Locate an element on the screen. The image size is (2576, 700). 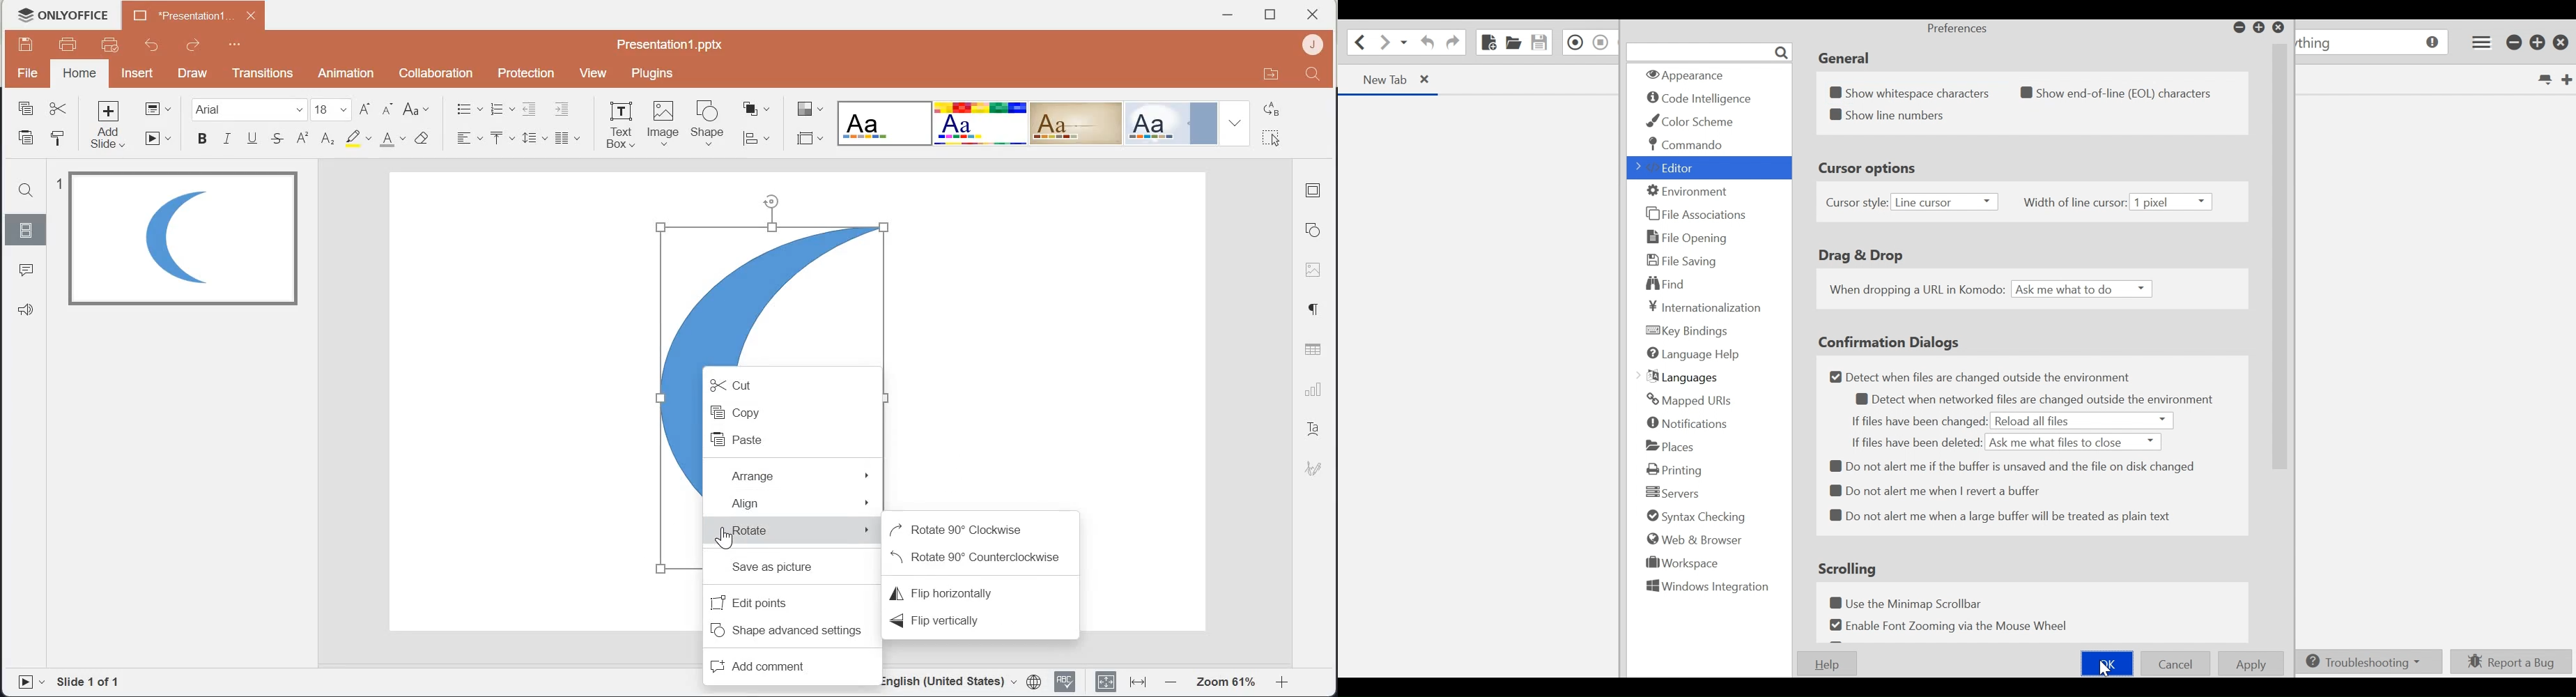
Spell checking is located at coordinates (1067, 682).